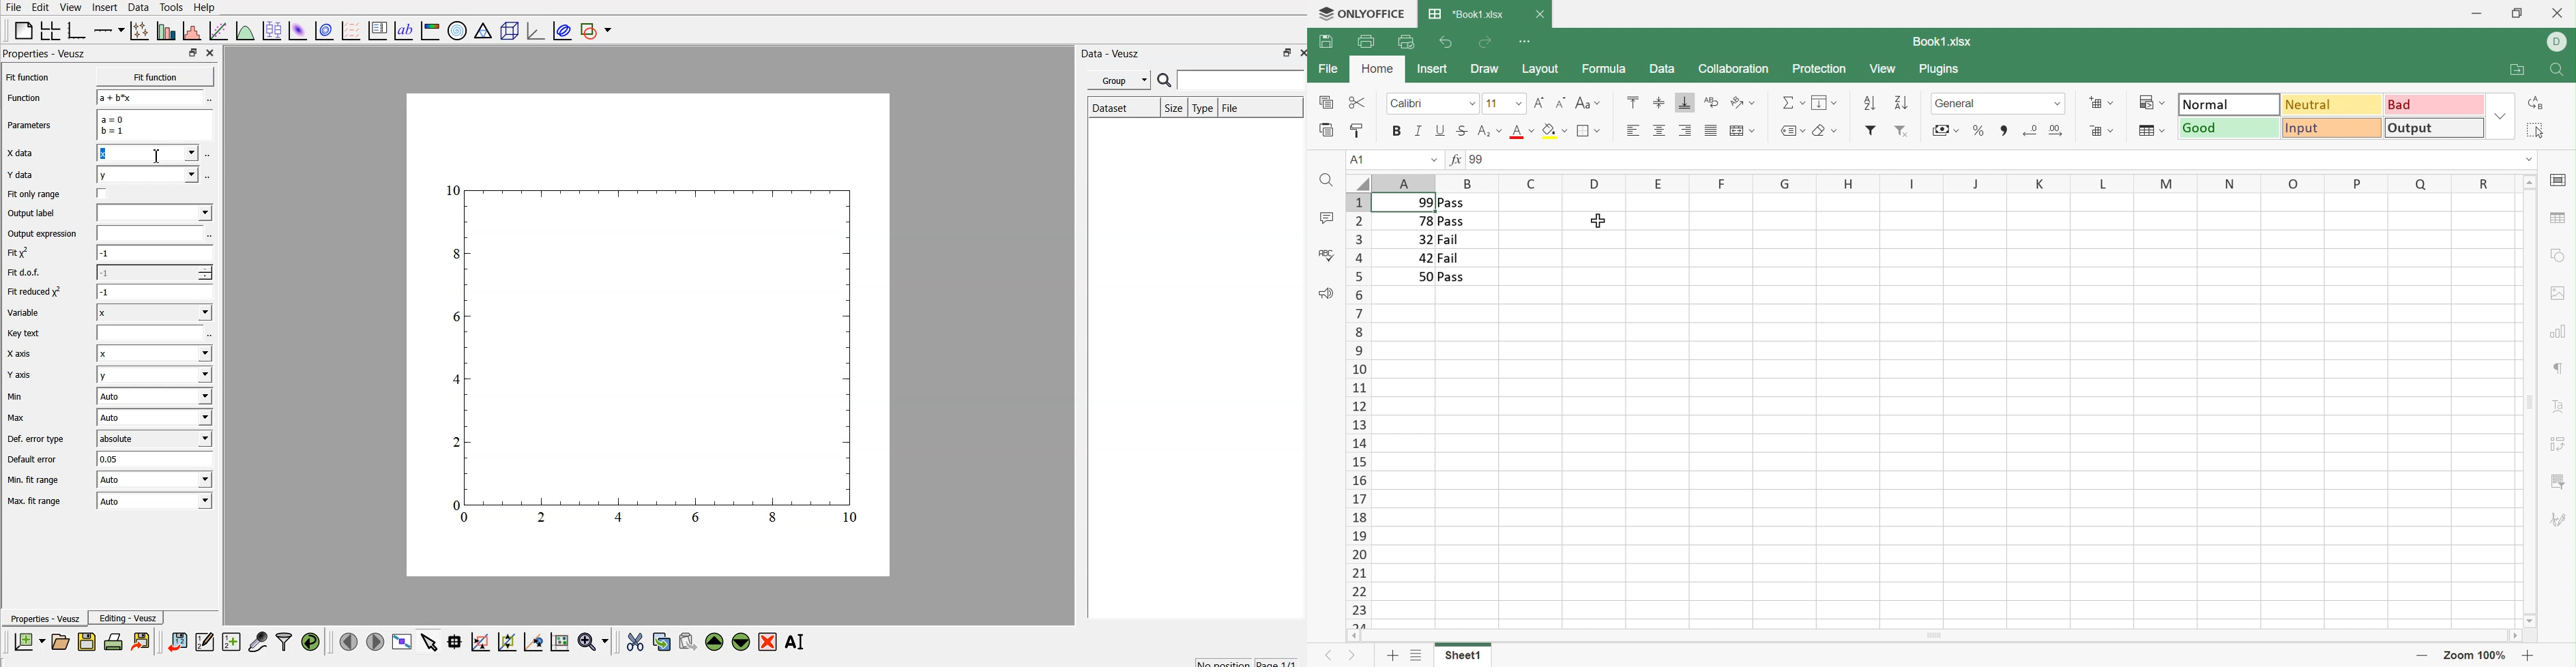 This screenshot has width=2576, height=672. What do you see at coordinates (1406, 44) in the screenshot?
I see `Quick print` at bounding box center [1406, 44].